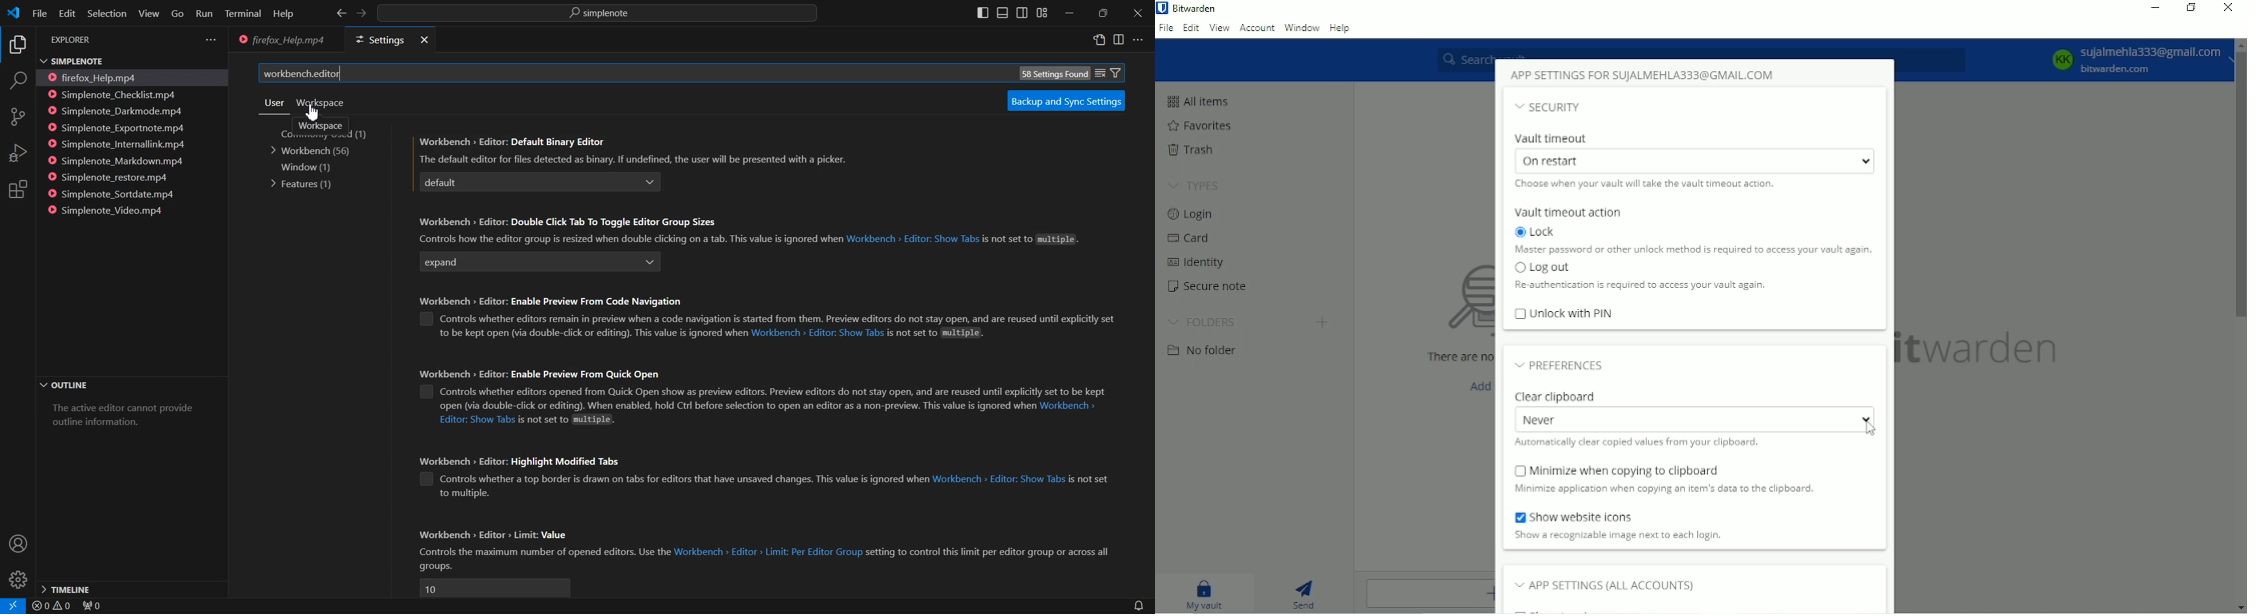  Describe the element at coordinates (1209, 125) in the screenshot. I see `Favorites` at that location.